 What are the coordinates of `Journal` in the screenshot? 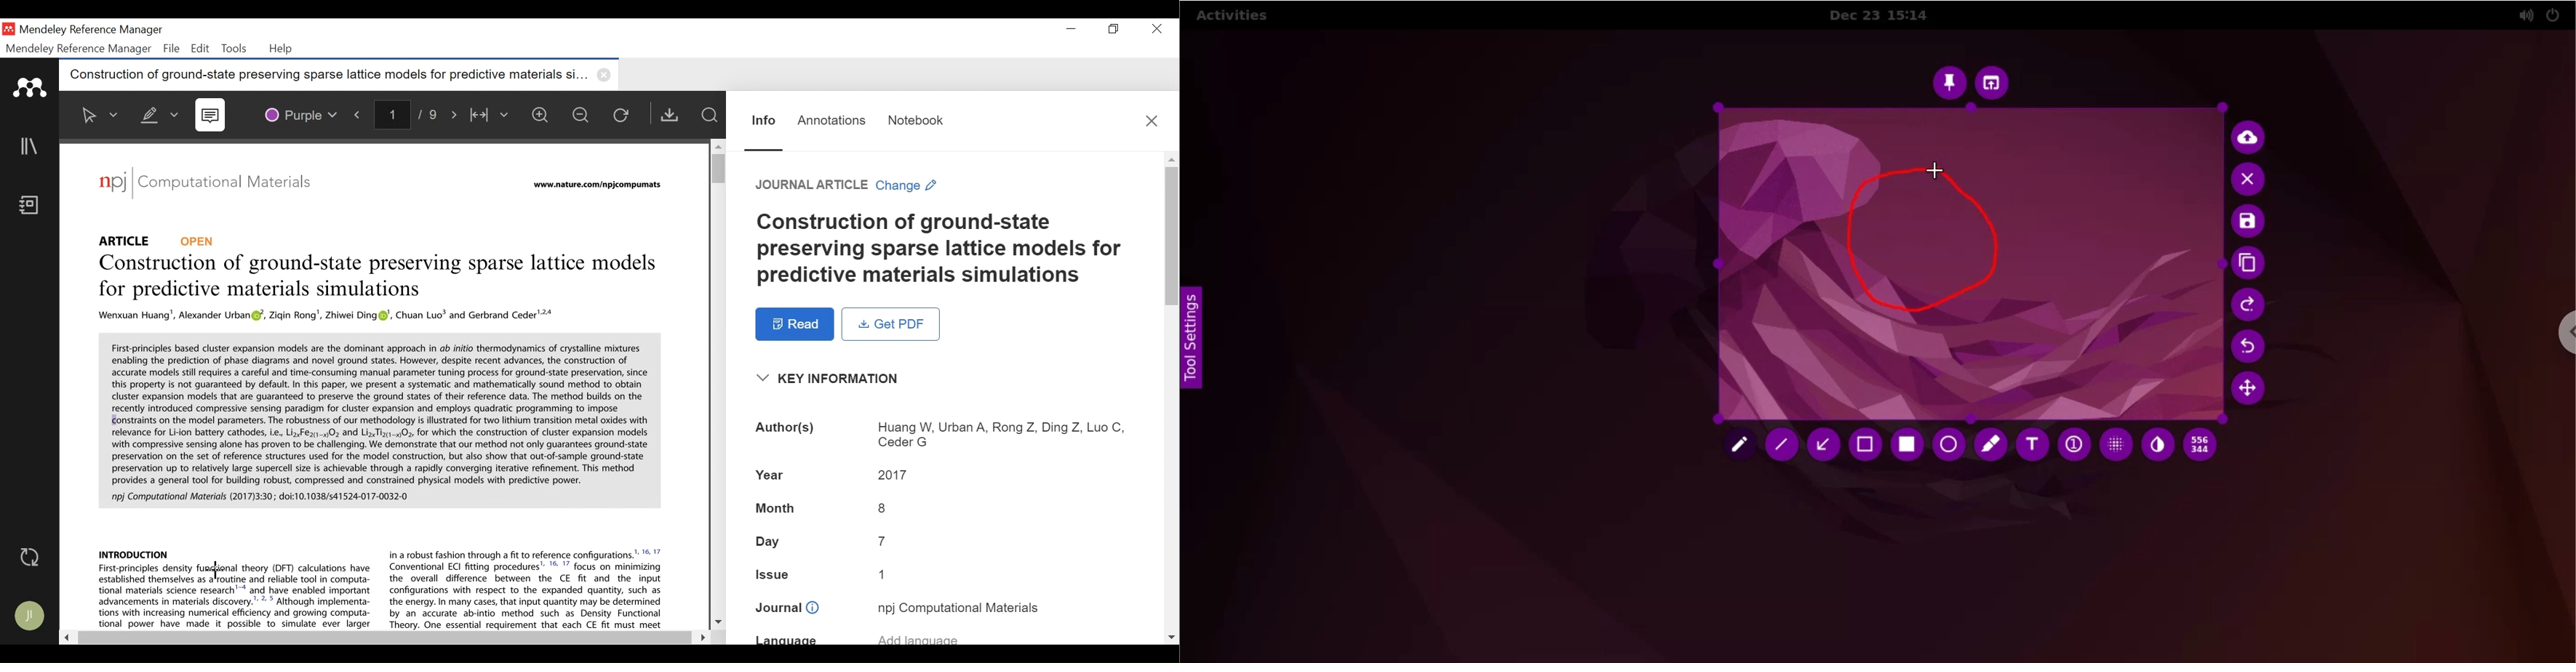 It's located at (945, 608).